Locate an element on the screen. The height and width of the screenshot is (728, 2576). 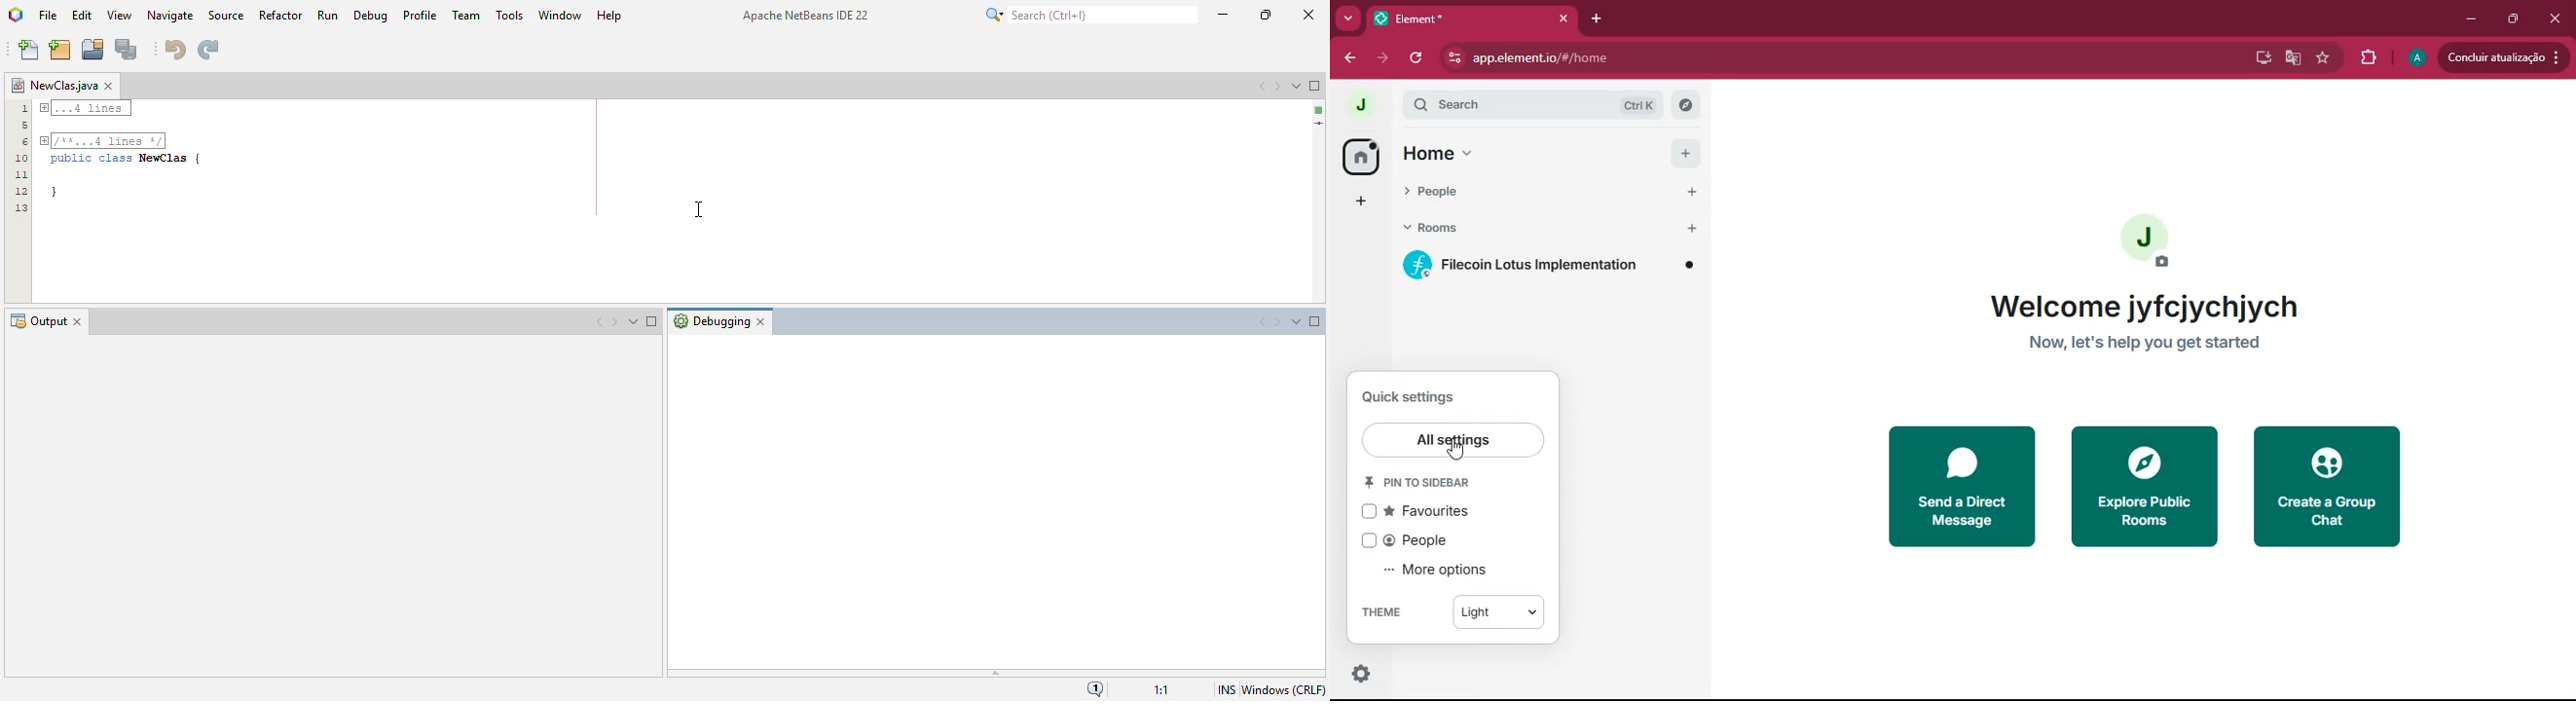
now, let's help you get started is located at coordinates (2141, 344).